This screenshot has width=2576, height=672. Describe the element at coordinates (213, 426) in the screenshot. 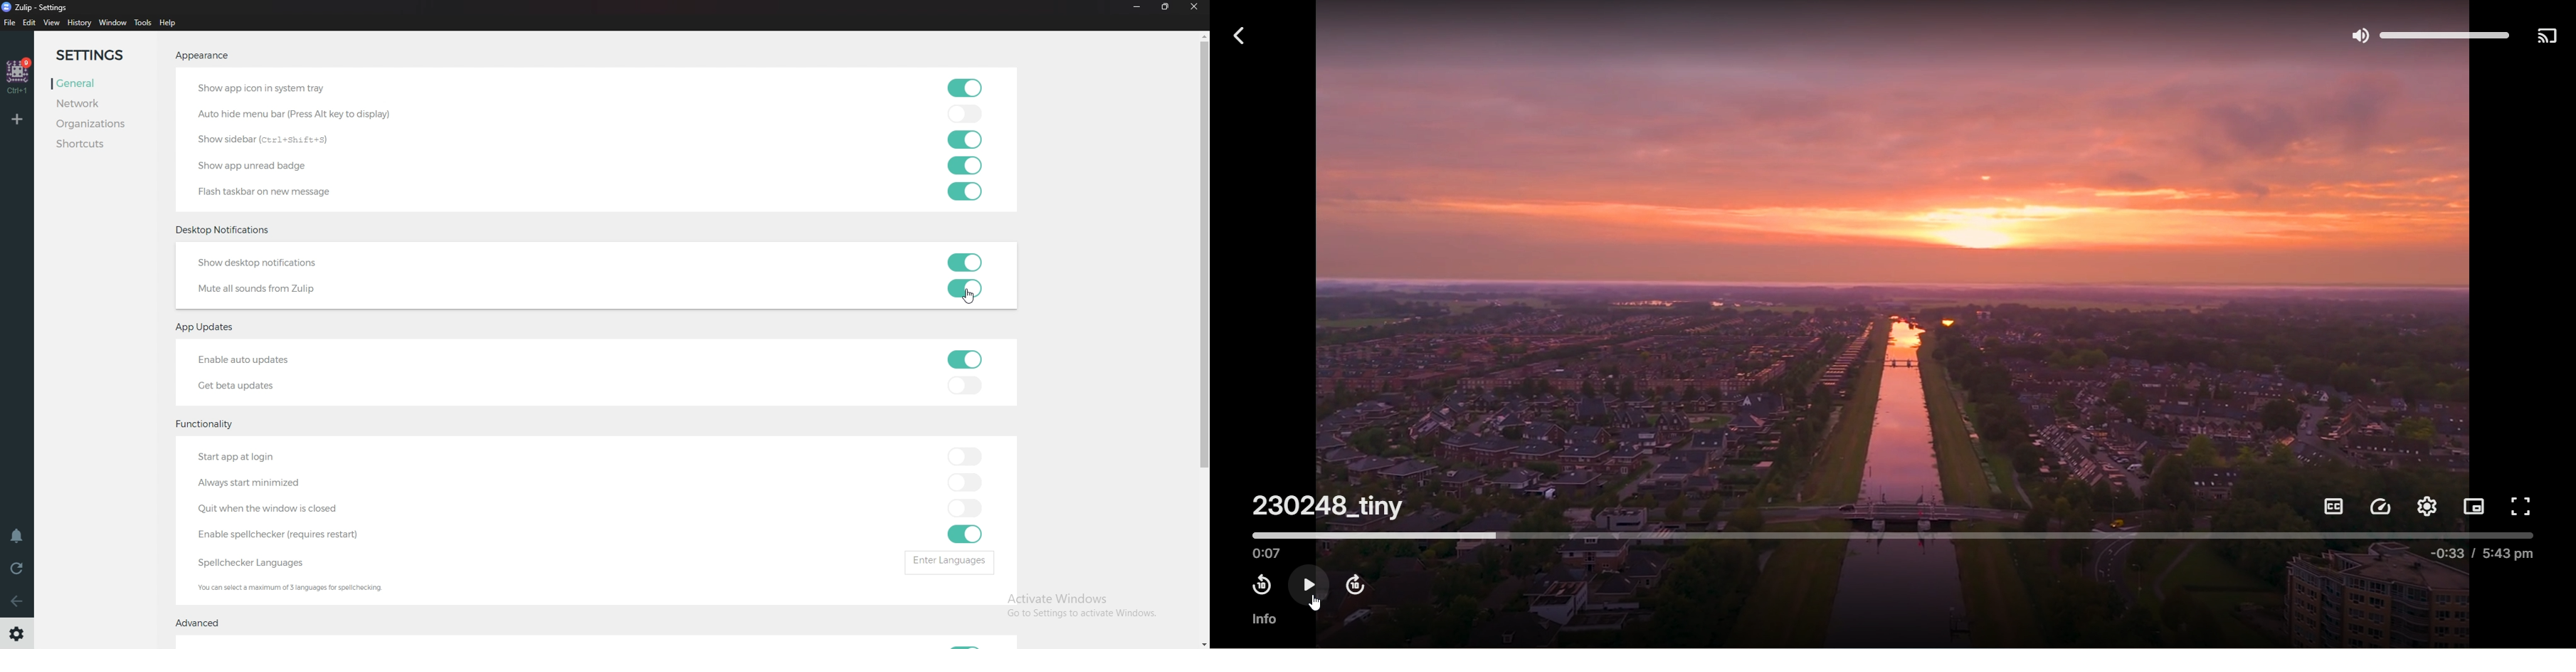

I see `Functionality` at that location.